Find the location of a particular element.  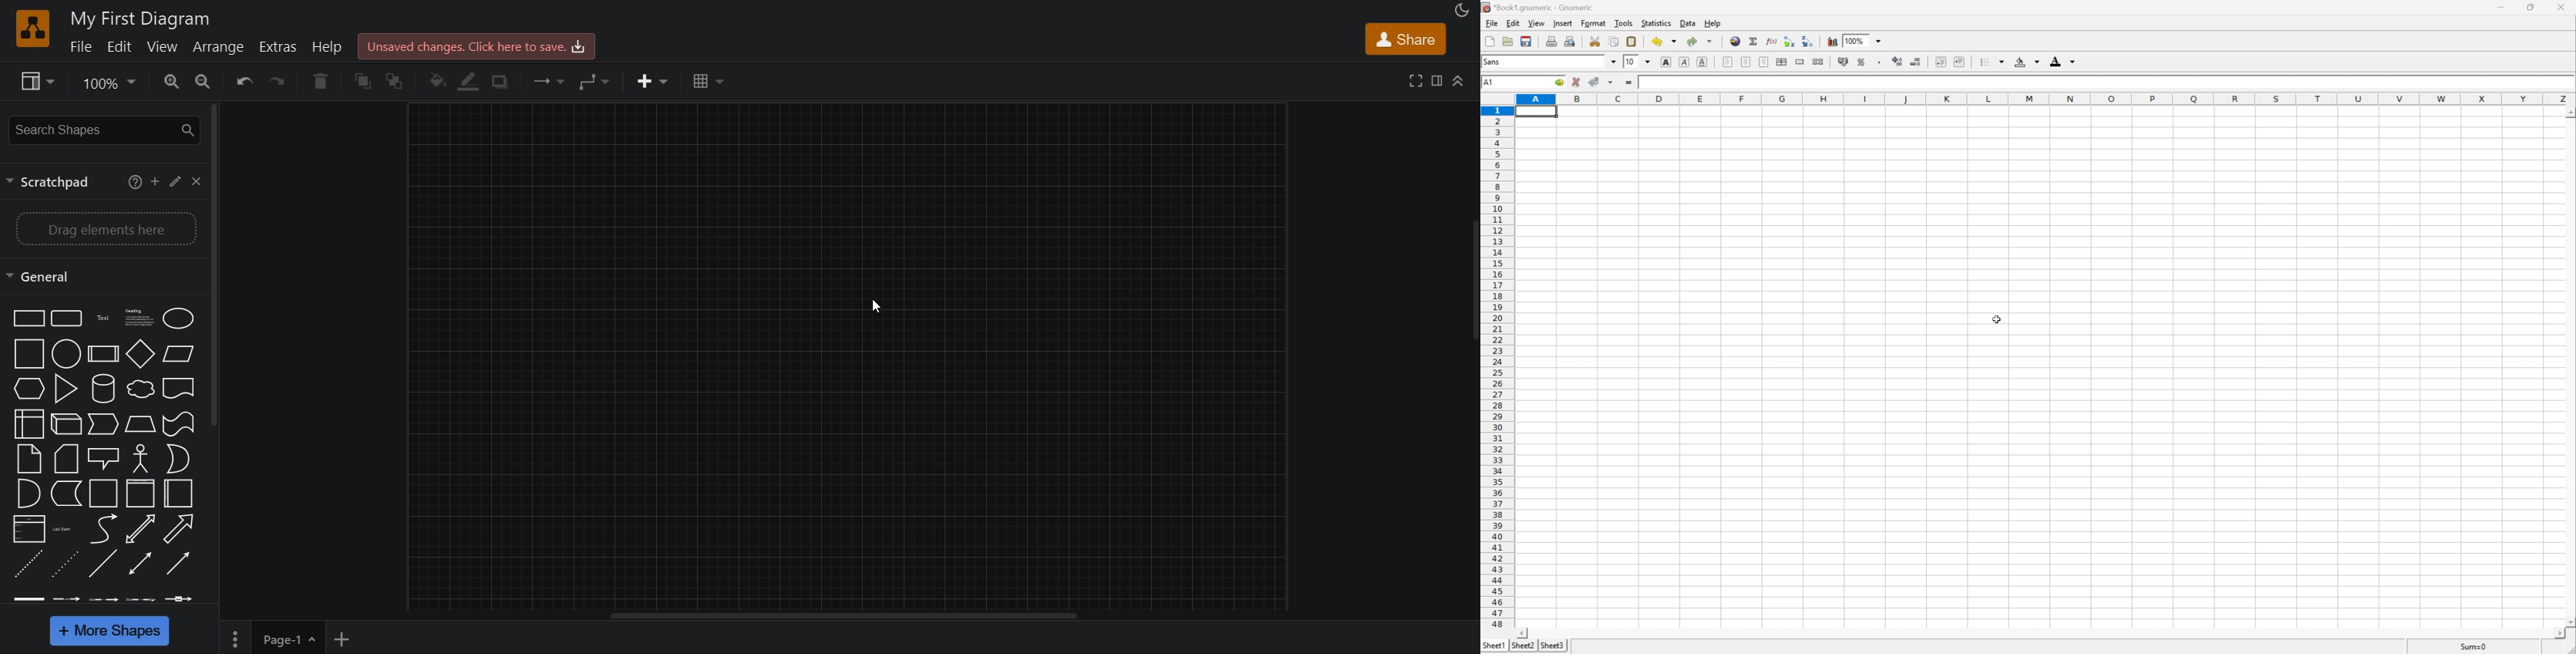

Paste clipboard is located at coordinates (1632, 41).